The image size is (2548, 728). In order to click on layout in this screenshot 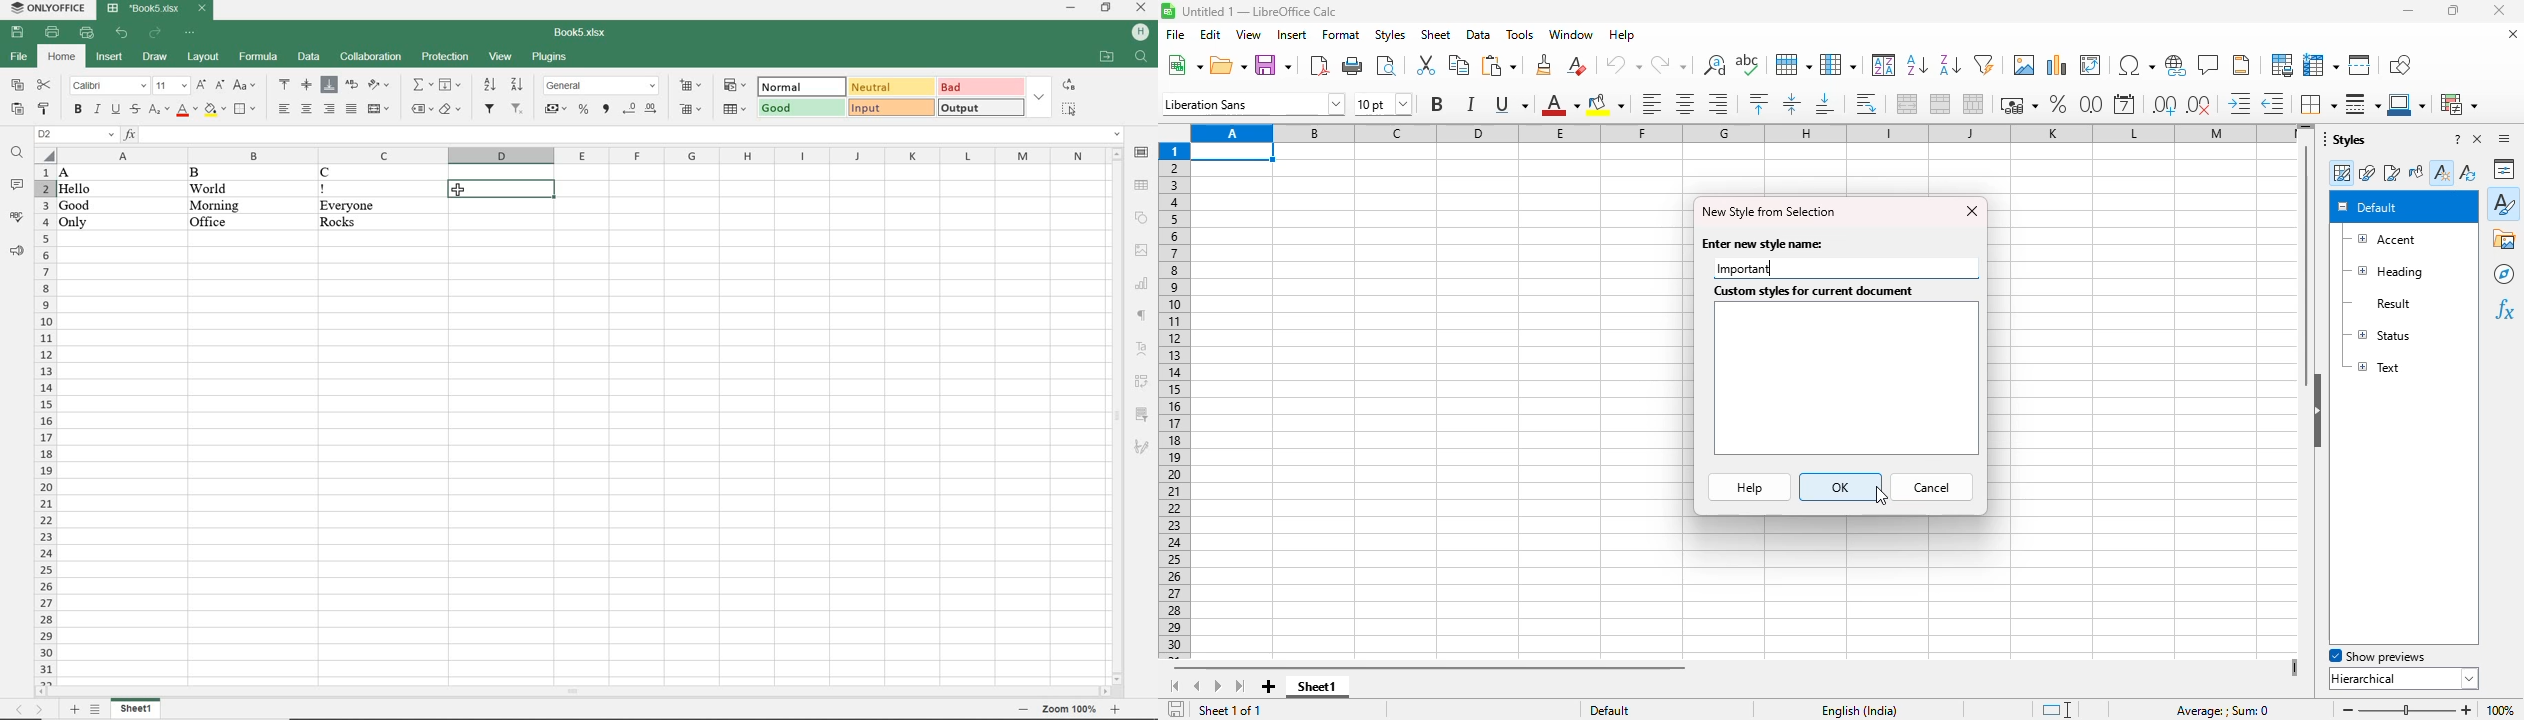, I will do `click(203, 57)`.